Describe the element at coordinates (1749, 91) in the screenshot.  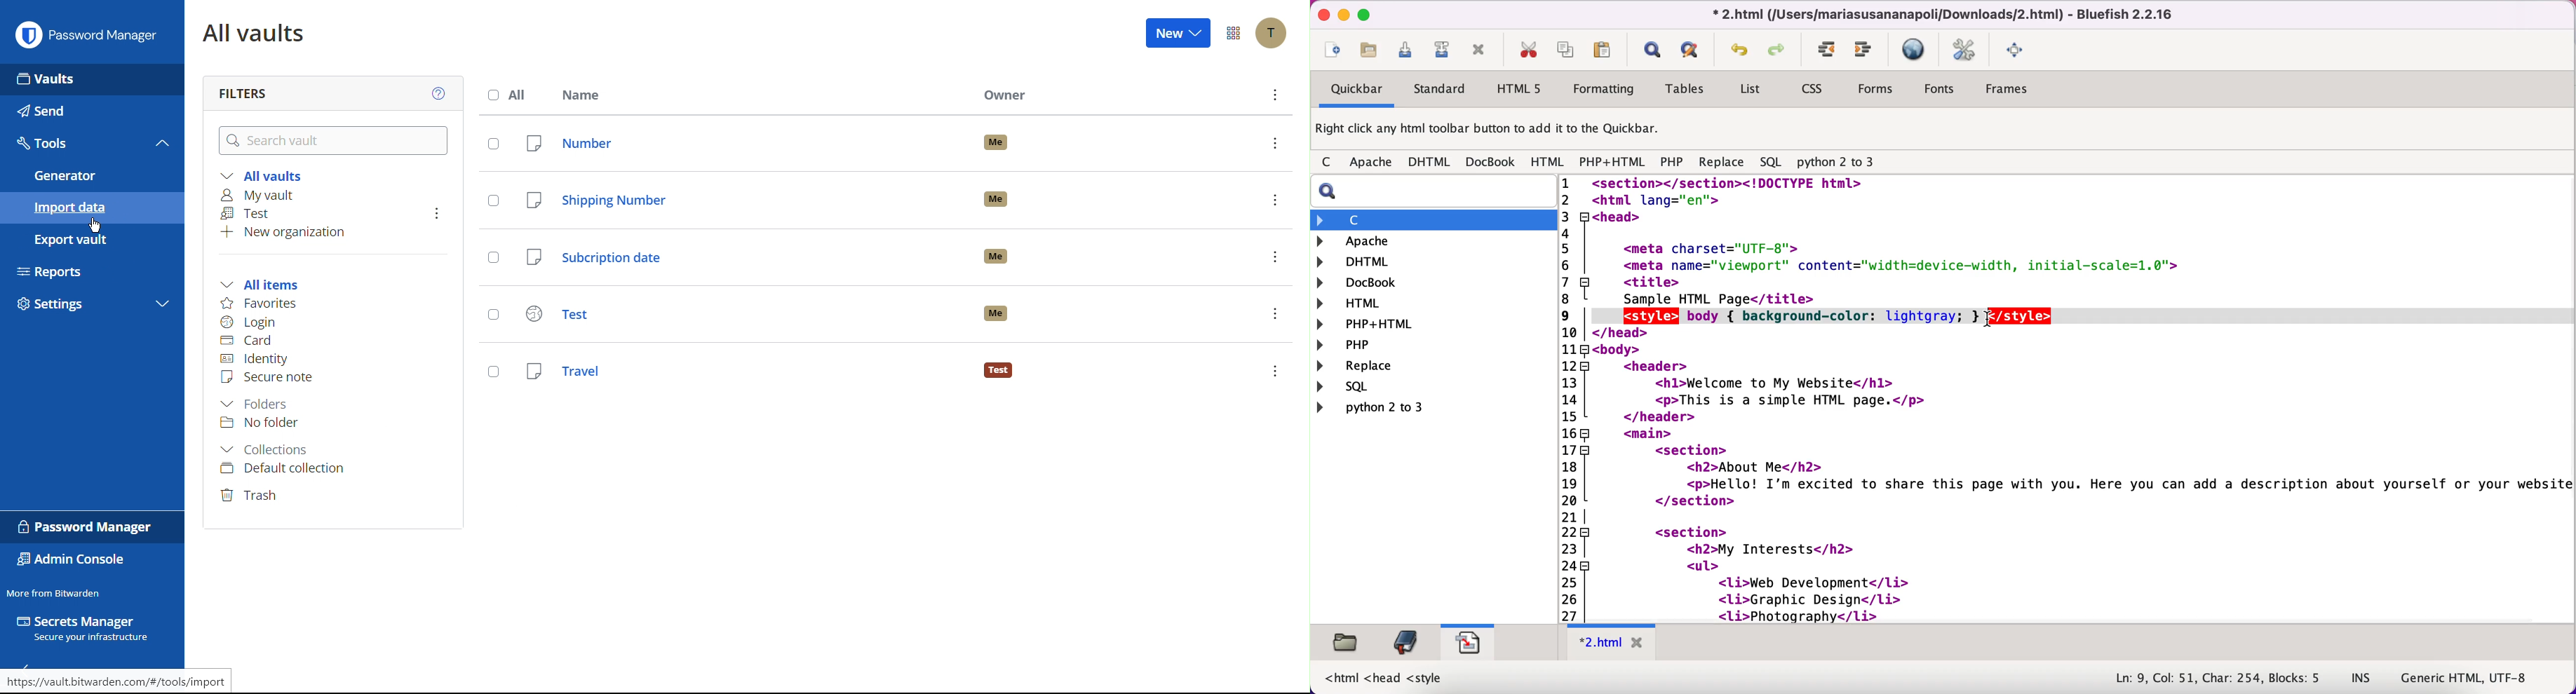
I see `list` at that location.